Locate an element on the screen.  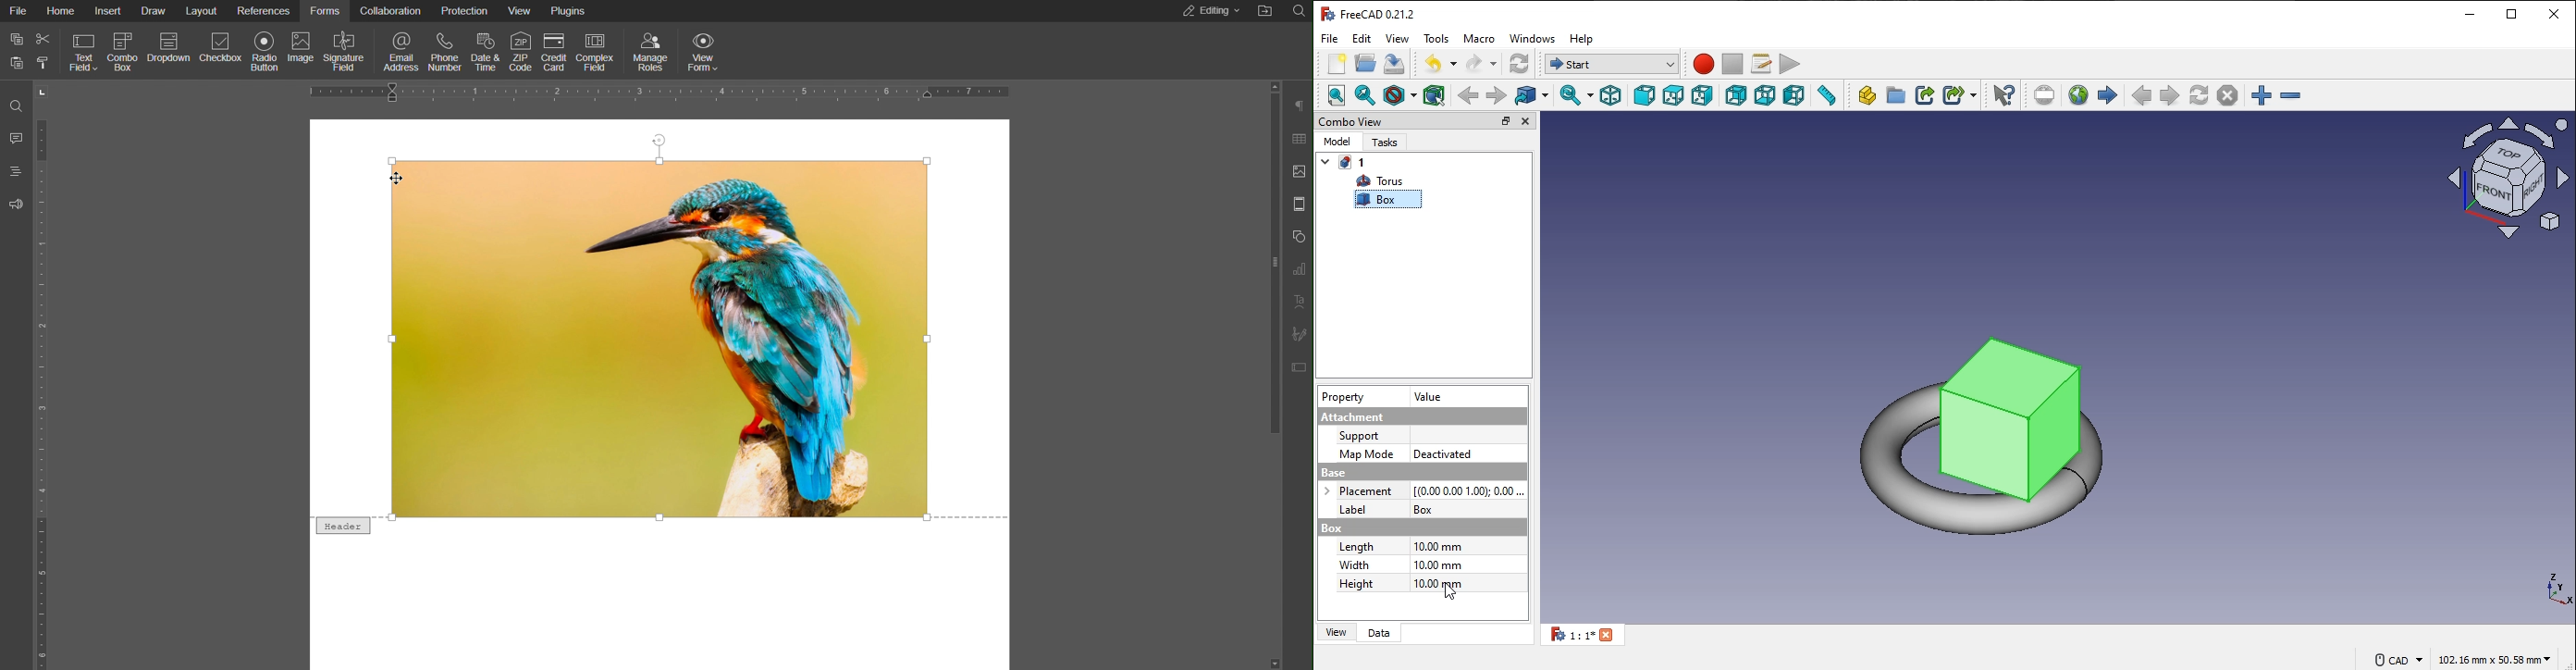
tasks is located at coordinates (1384, 143).